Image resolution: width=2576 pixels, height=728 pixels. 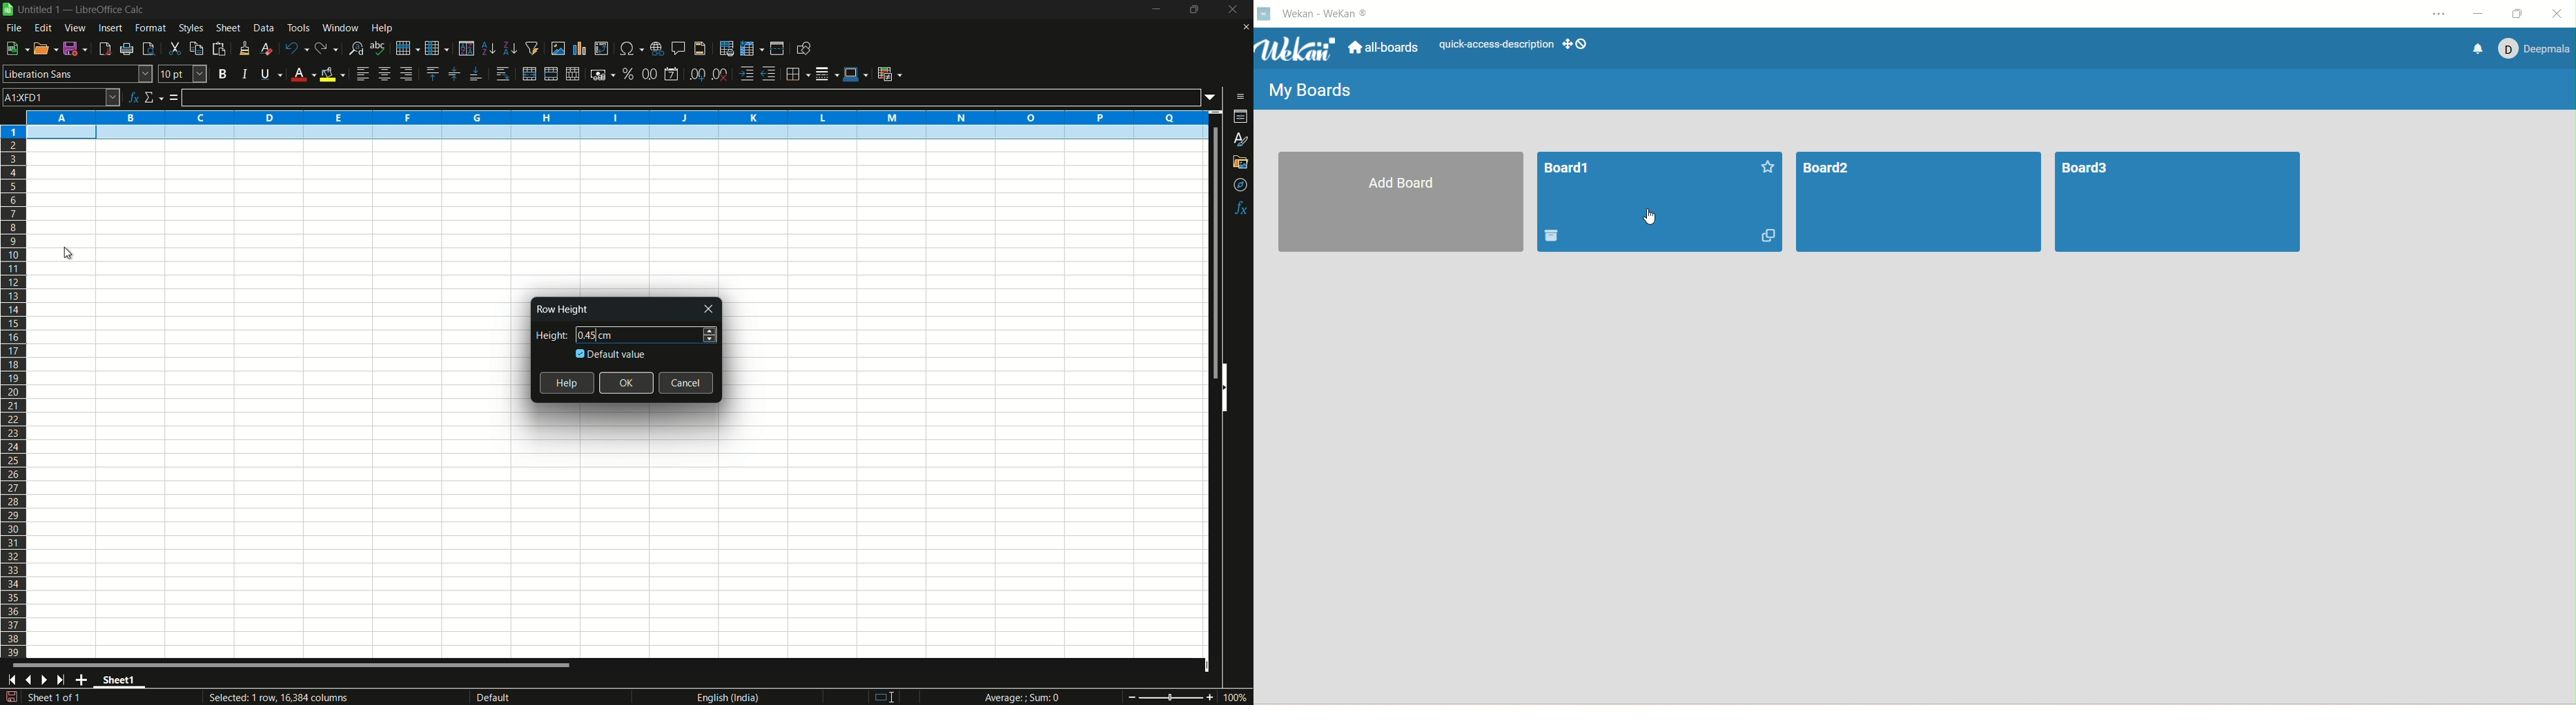 I want to click on favorite, so click(x=1767, y=165).